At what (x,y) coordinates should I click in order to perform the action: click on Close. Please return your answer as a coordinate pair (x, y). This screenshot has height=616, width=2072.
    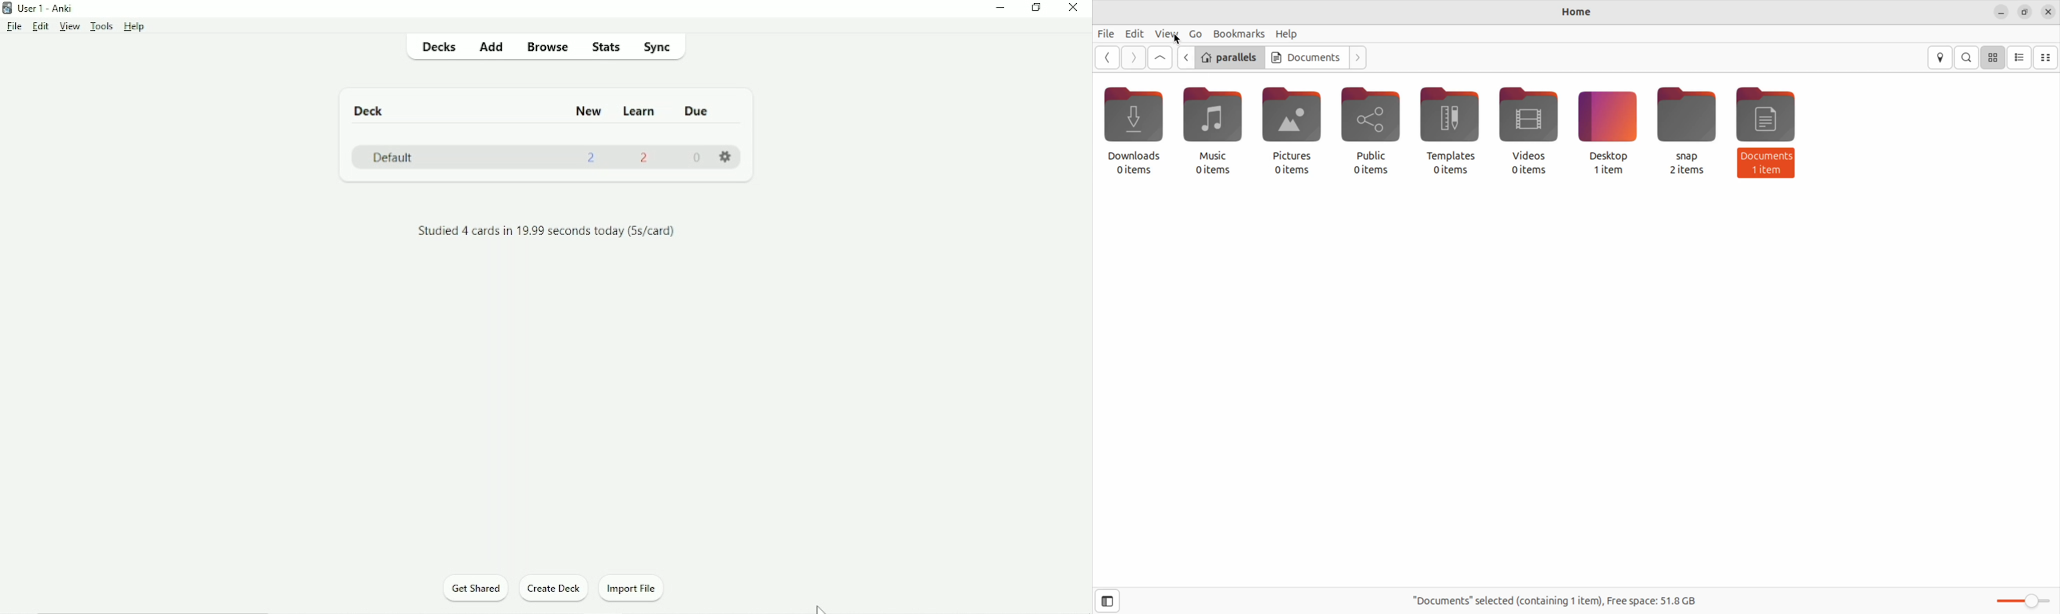
    Looking at the image, I should click on (1076, 8).